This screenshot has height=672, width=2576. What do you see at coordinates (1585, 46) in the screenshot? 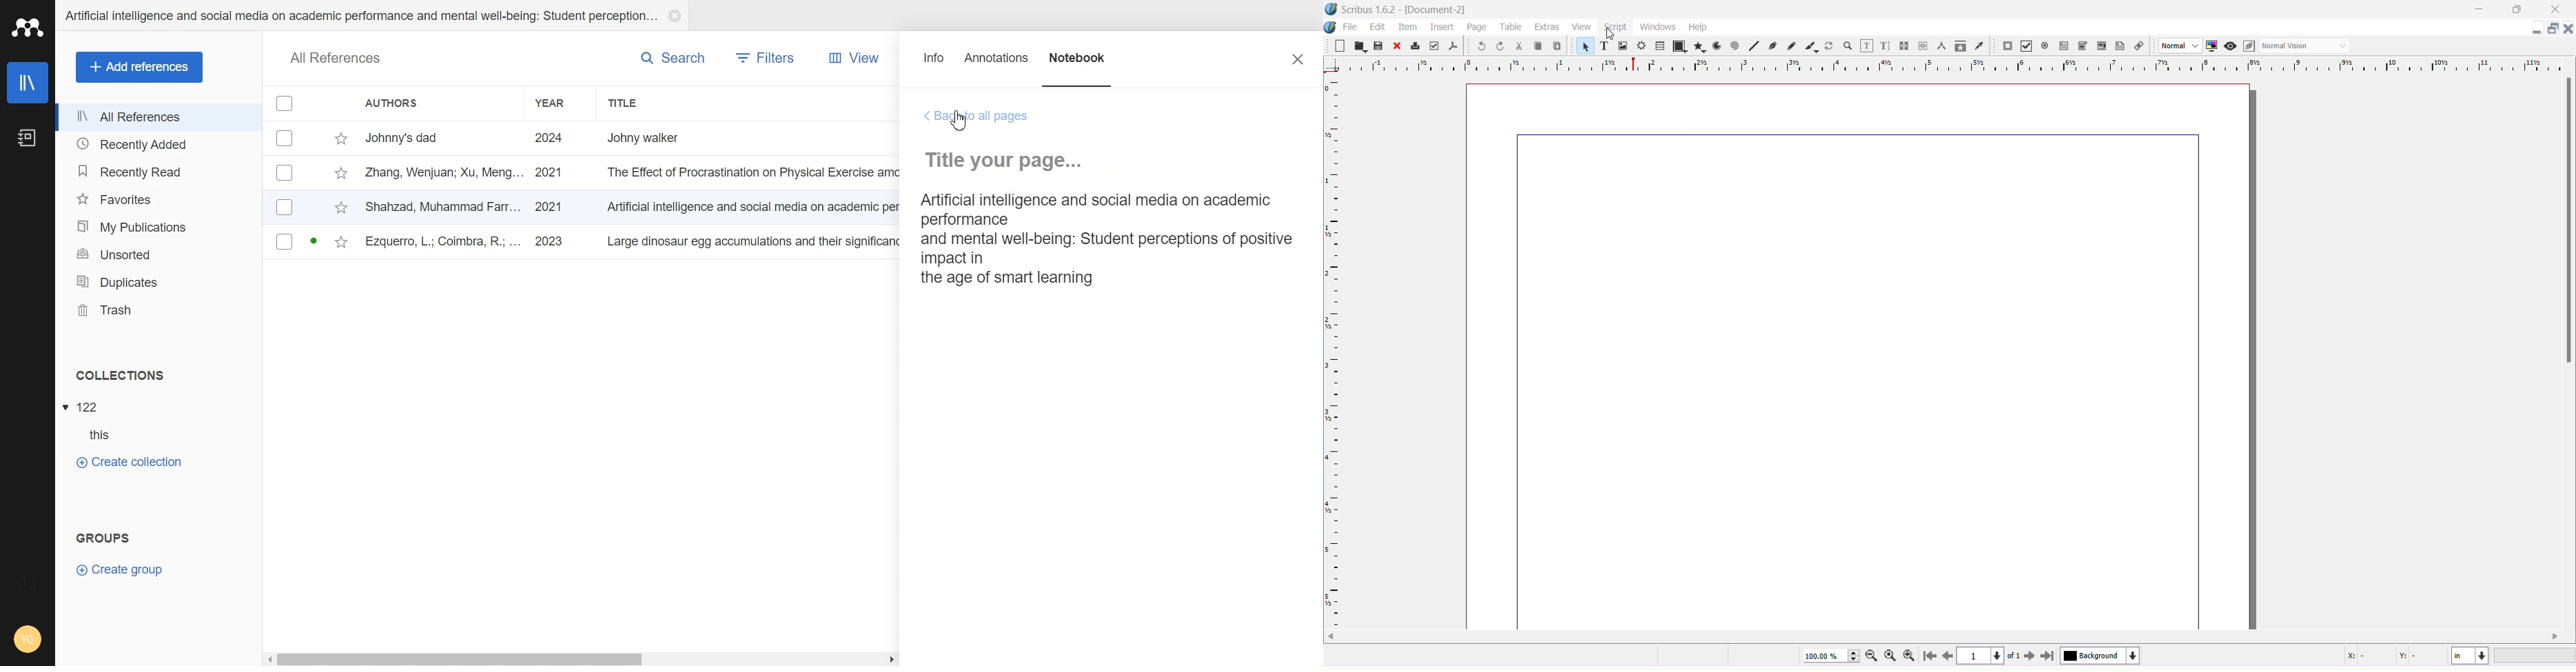
I see `Select Item` at bounding box center [1585, 46].